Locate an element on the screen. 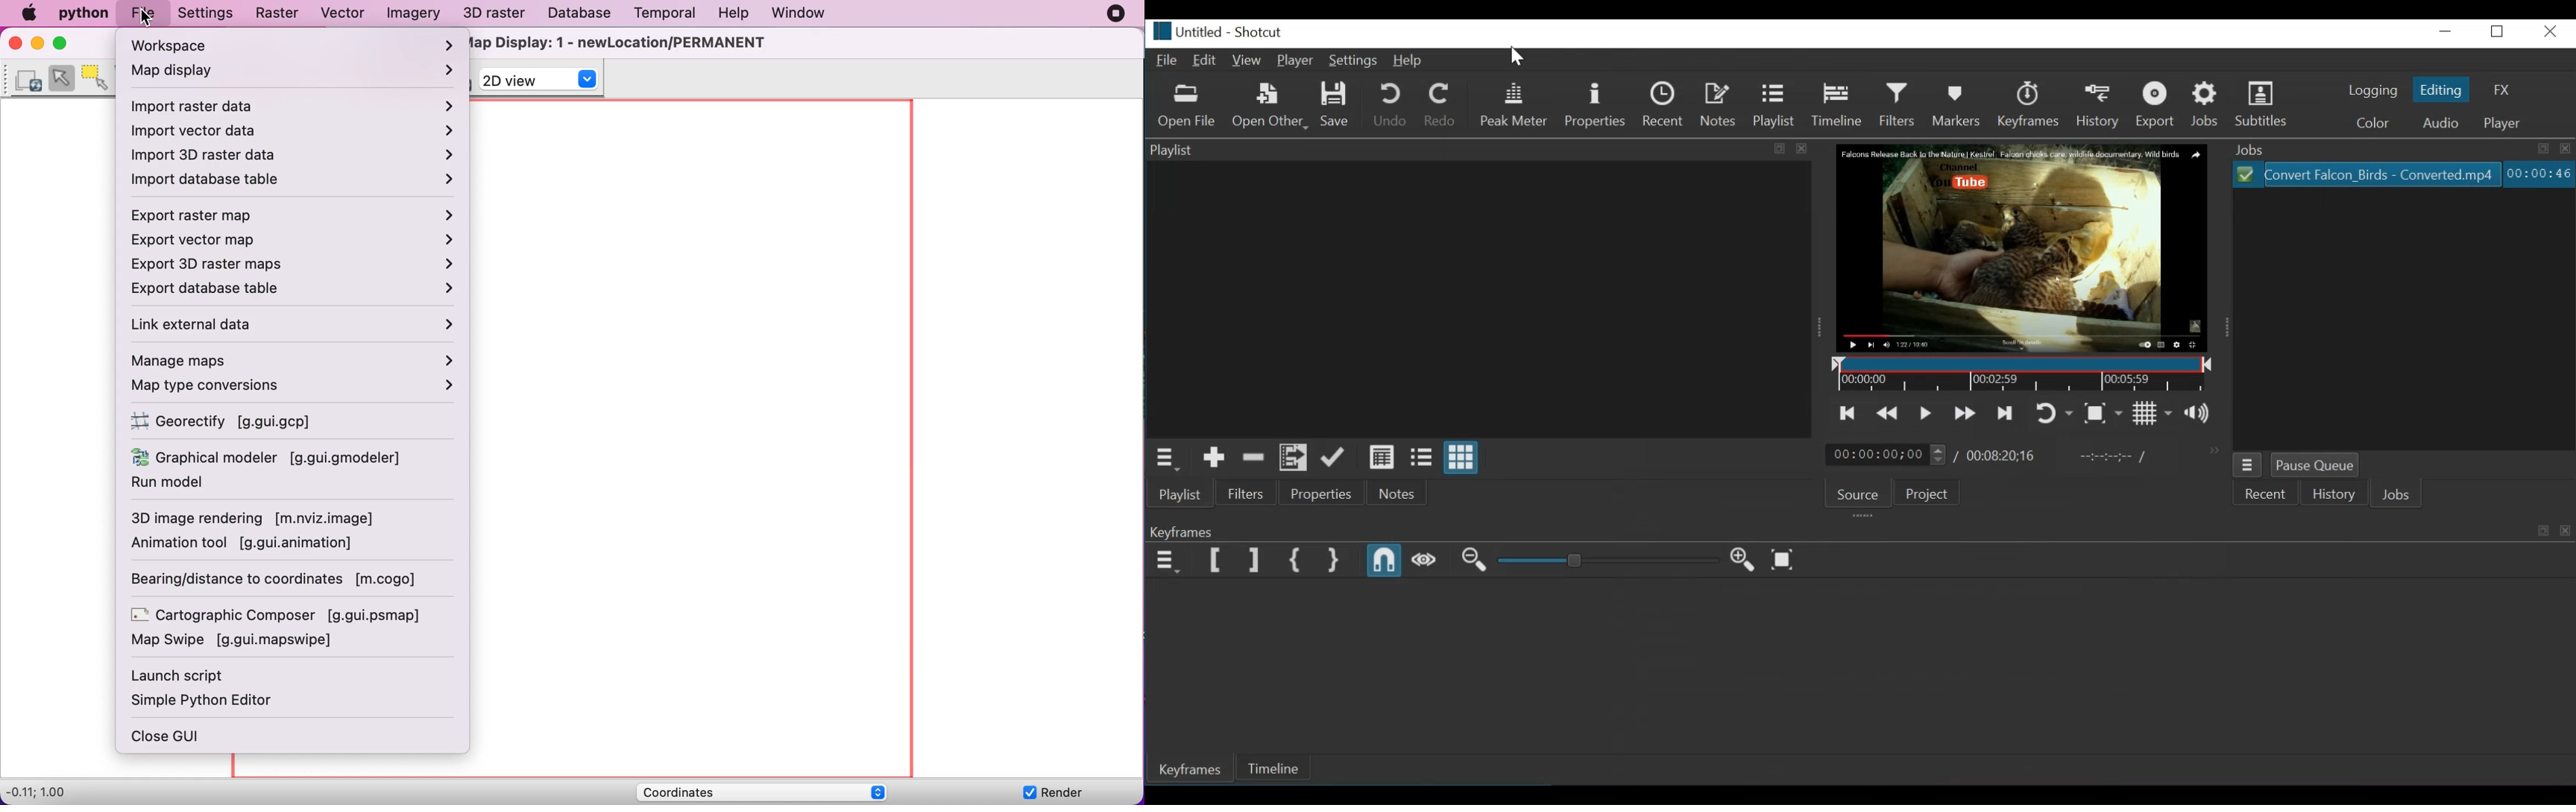 This screenshot has width=2576, height=812. Add to the playlist is located at coordinates (1214, 458).